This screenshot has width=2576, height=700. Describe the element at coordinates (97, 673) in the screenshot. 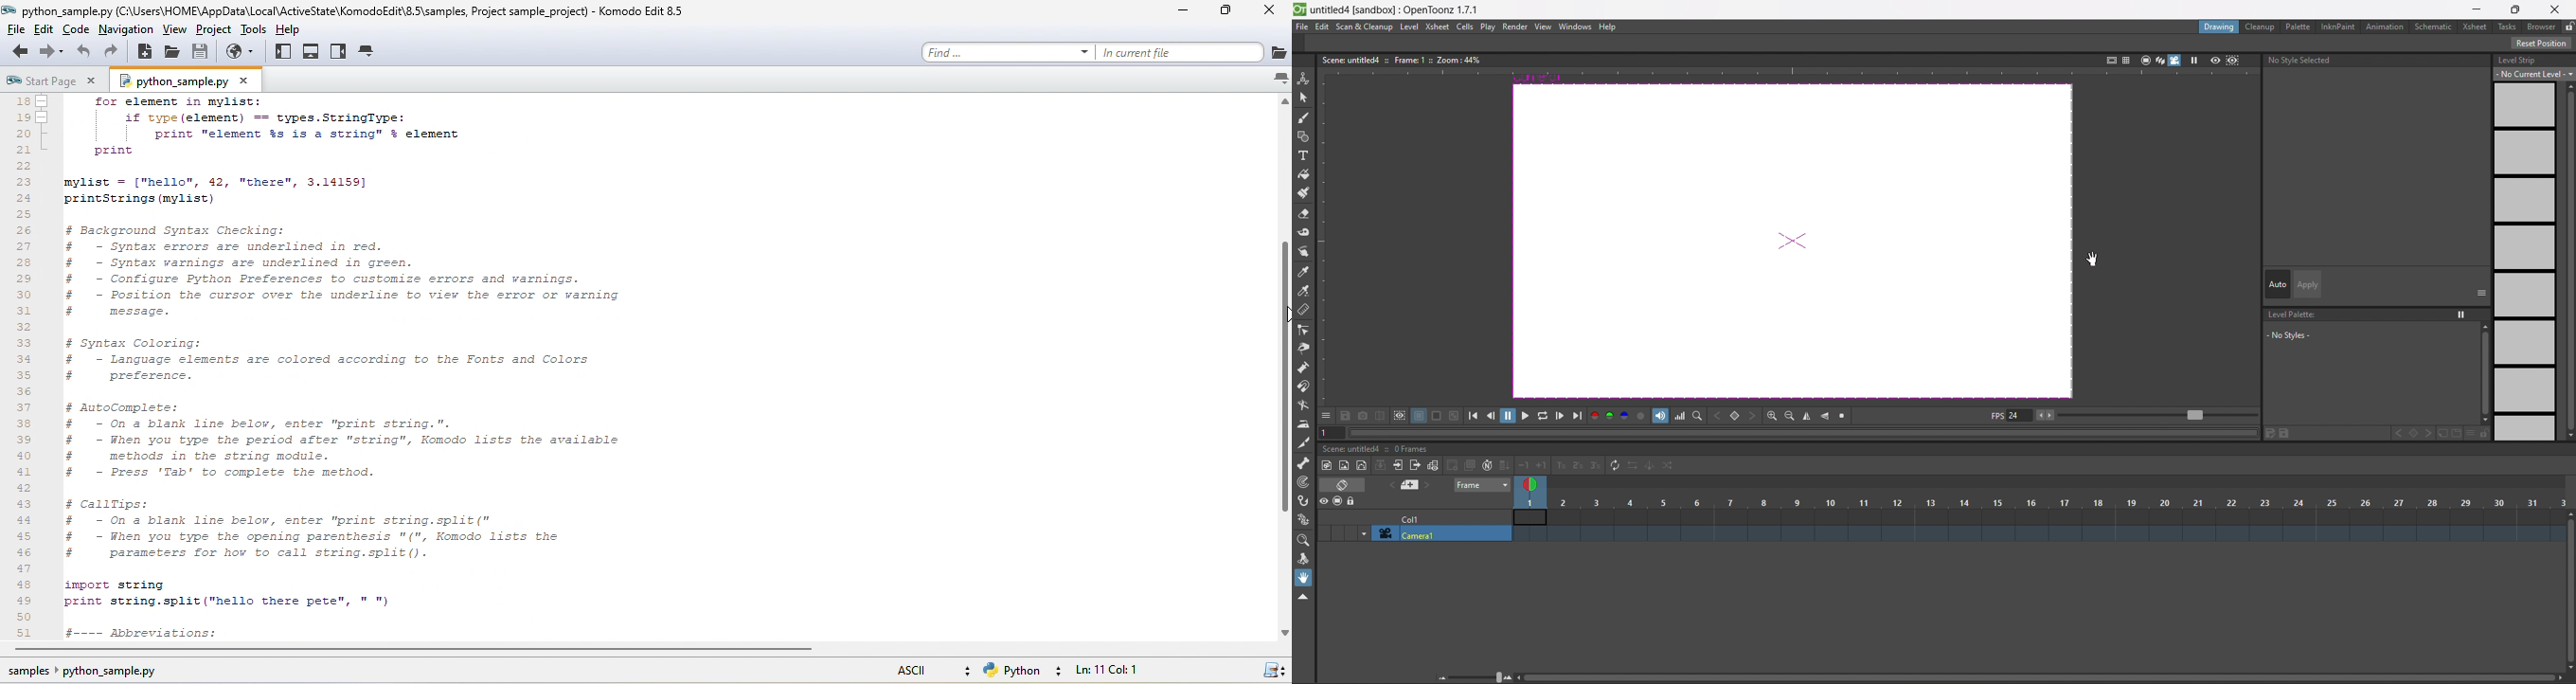

I see `sample python` at that location.